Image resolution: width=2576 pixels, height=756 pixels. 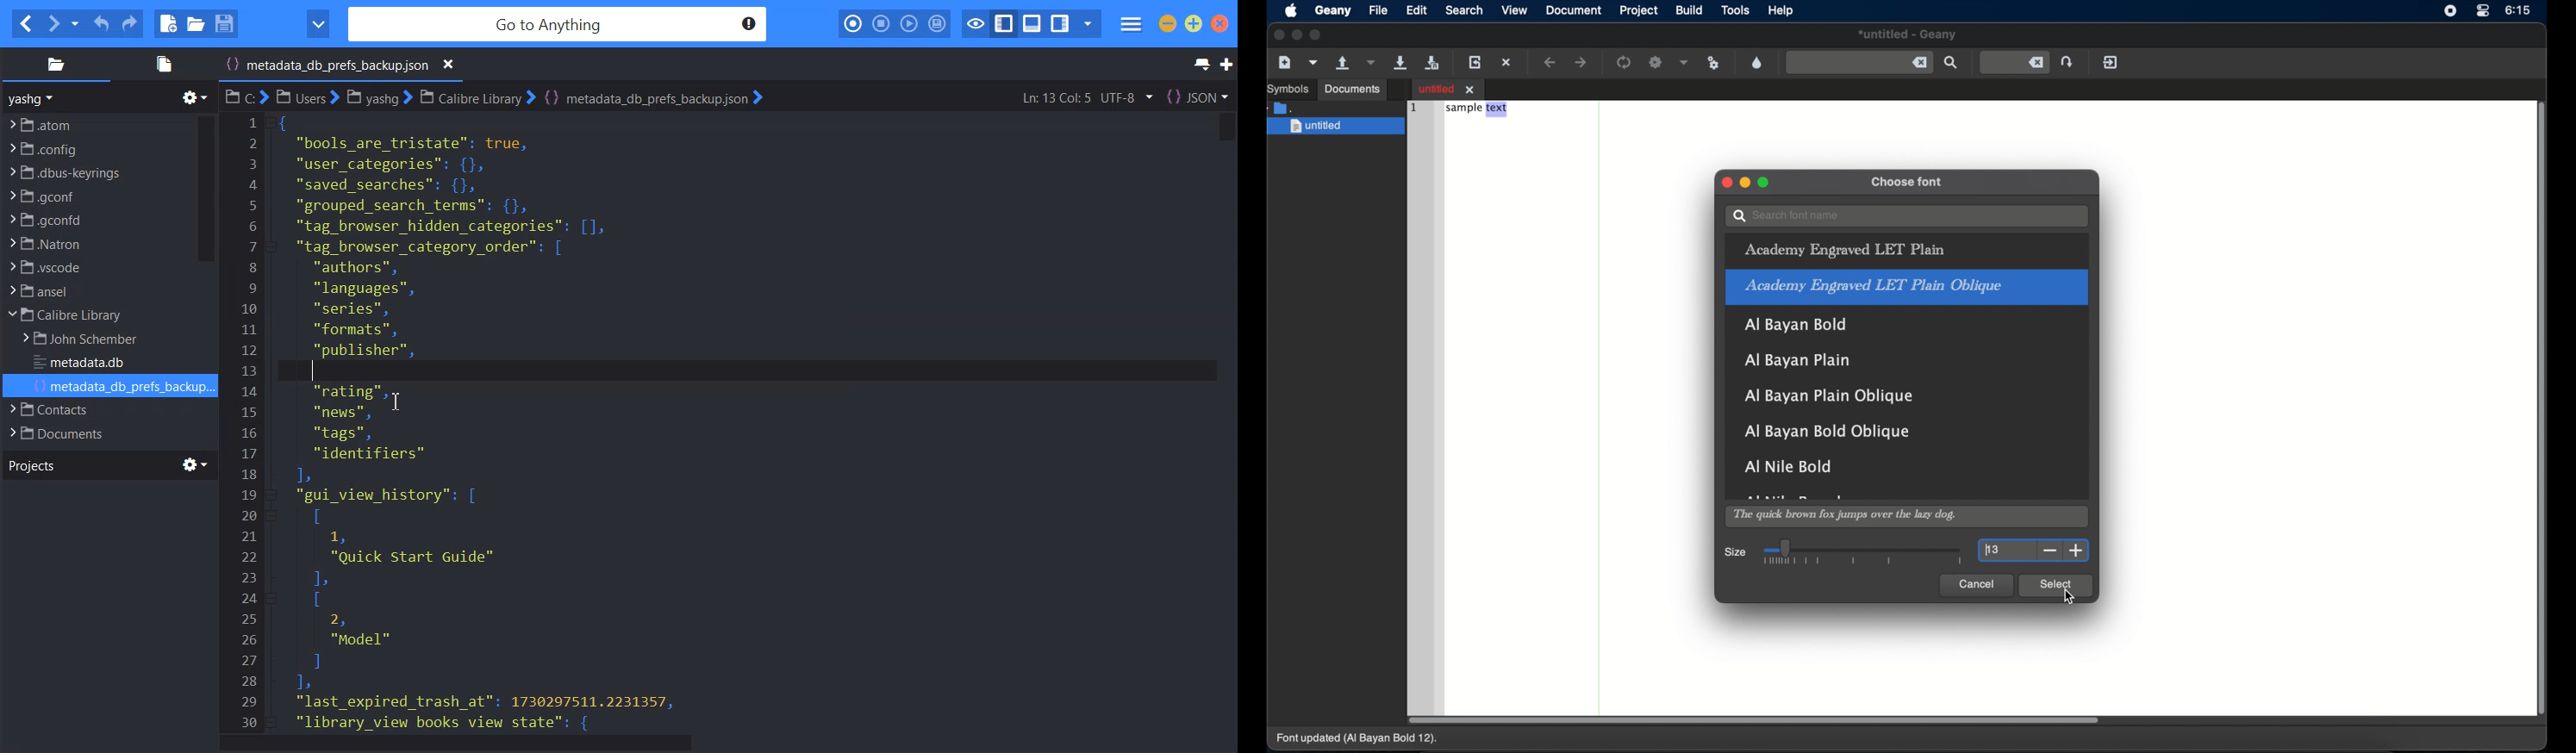 I want to click on Play last macro, so click(x=908, y=24).